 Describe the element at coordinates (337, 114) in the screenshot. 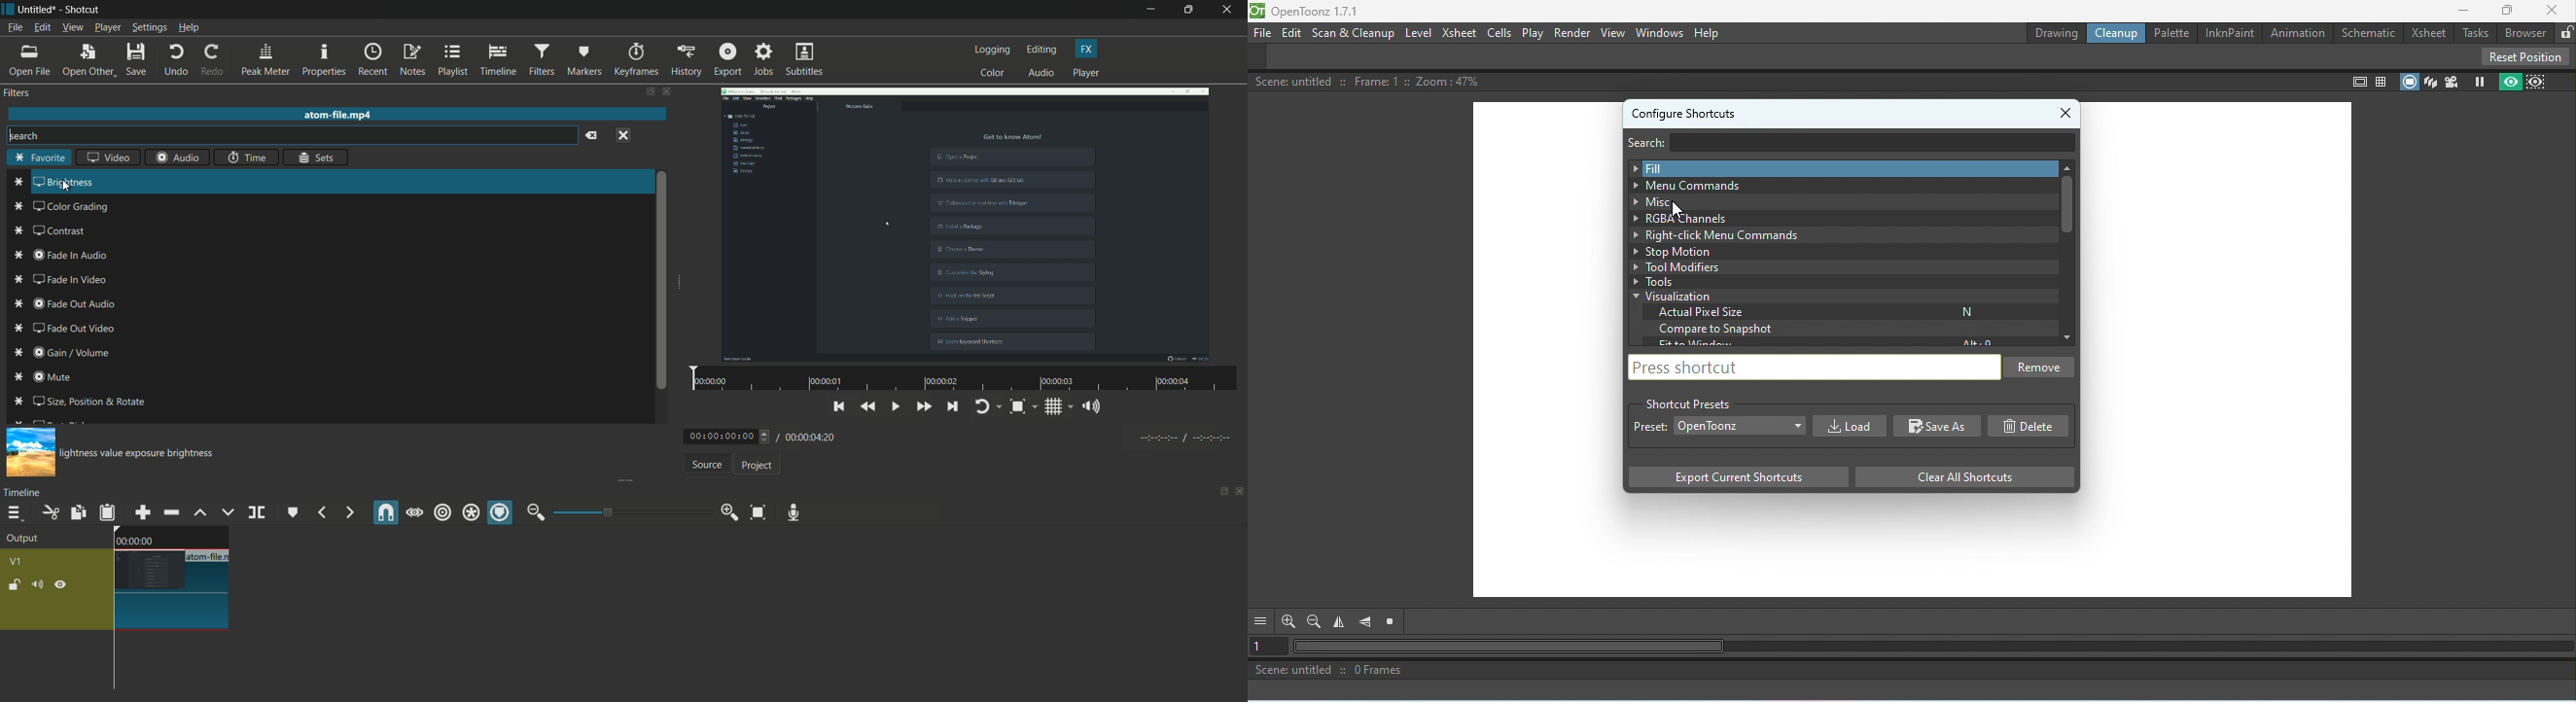

I see `atom-file.mp4` at that location.